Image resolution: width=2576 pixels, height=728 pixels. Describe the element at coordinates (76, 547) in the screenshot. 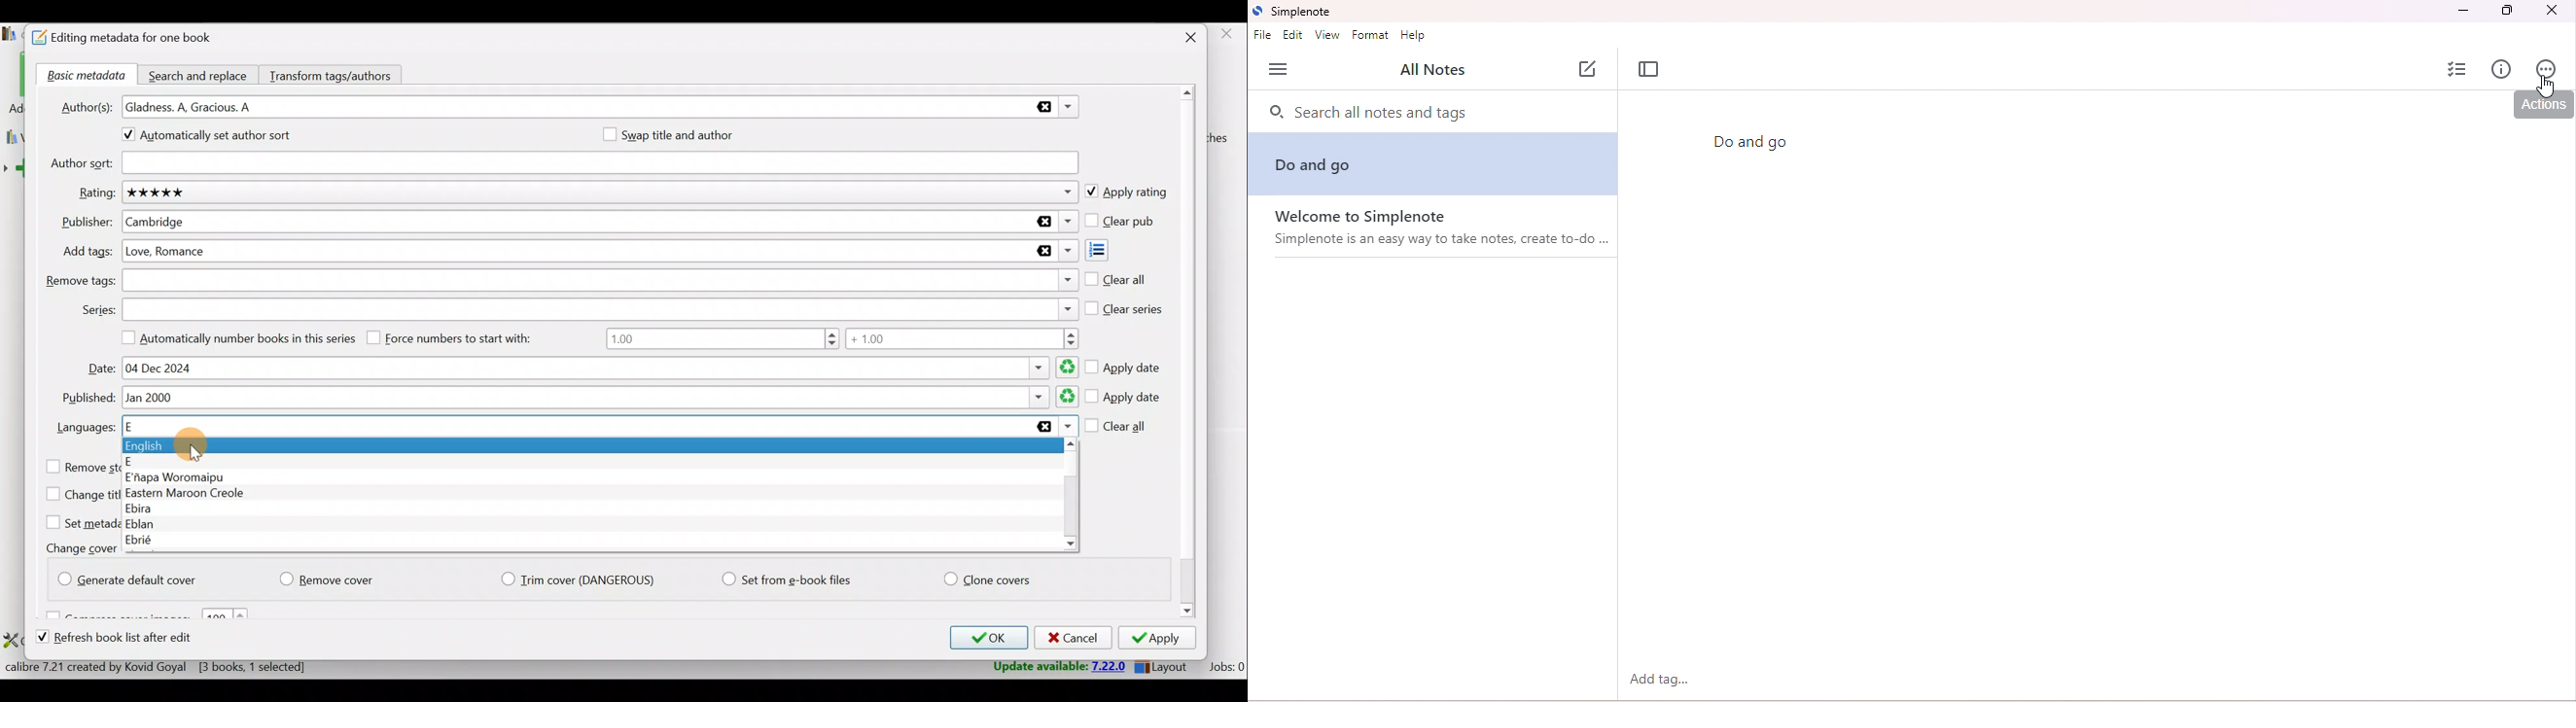

I see `Change cover` at that location.